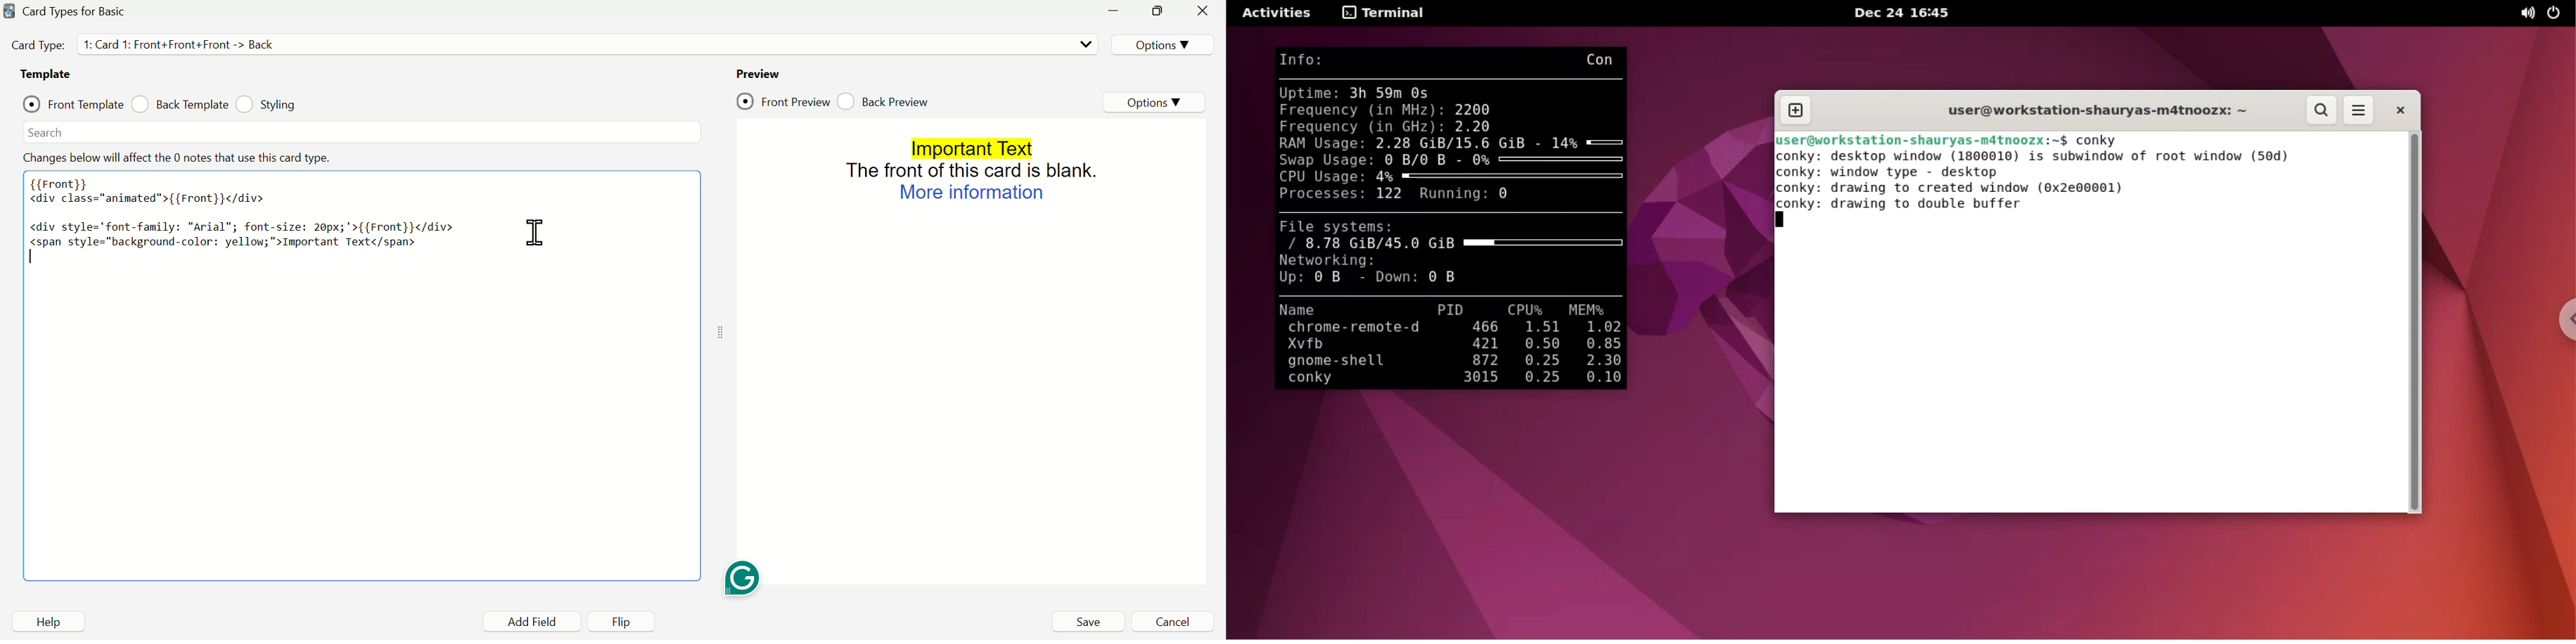  Describe the element at coordinates (616, 621) in the screenshot. I see `Flip` at that location.